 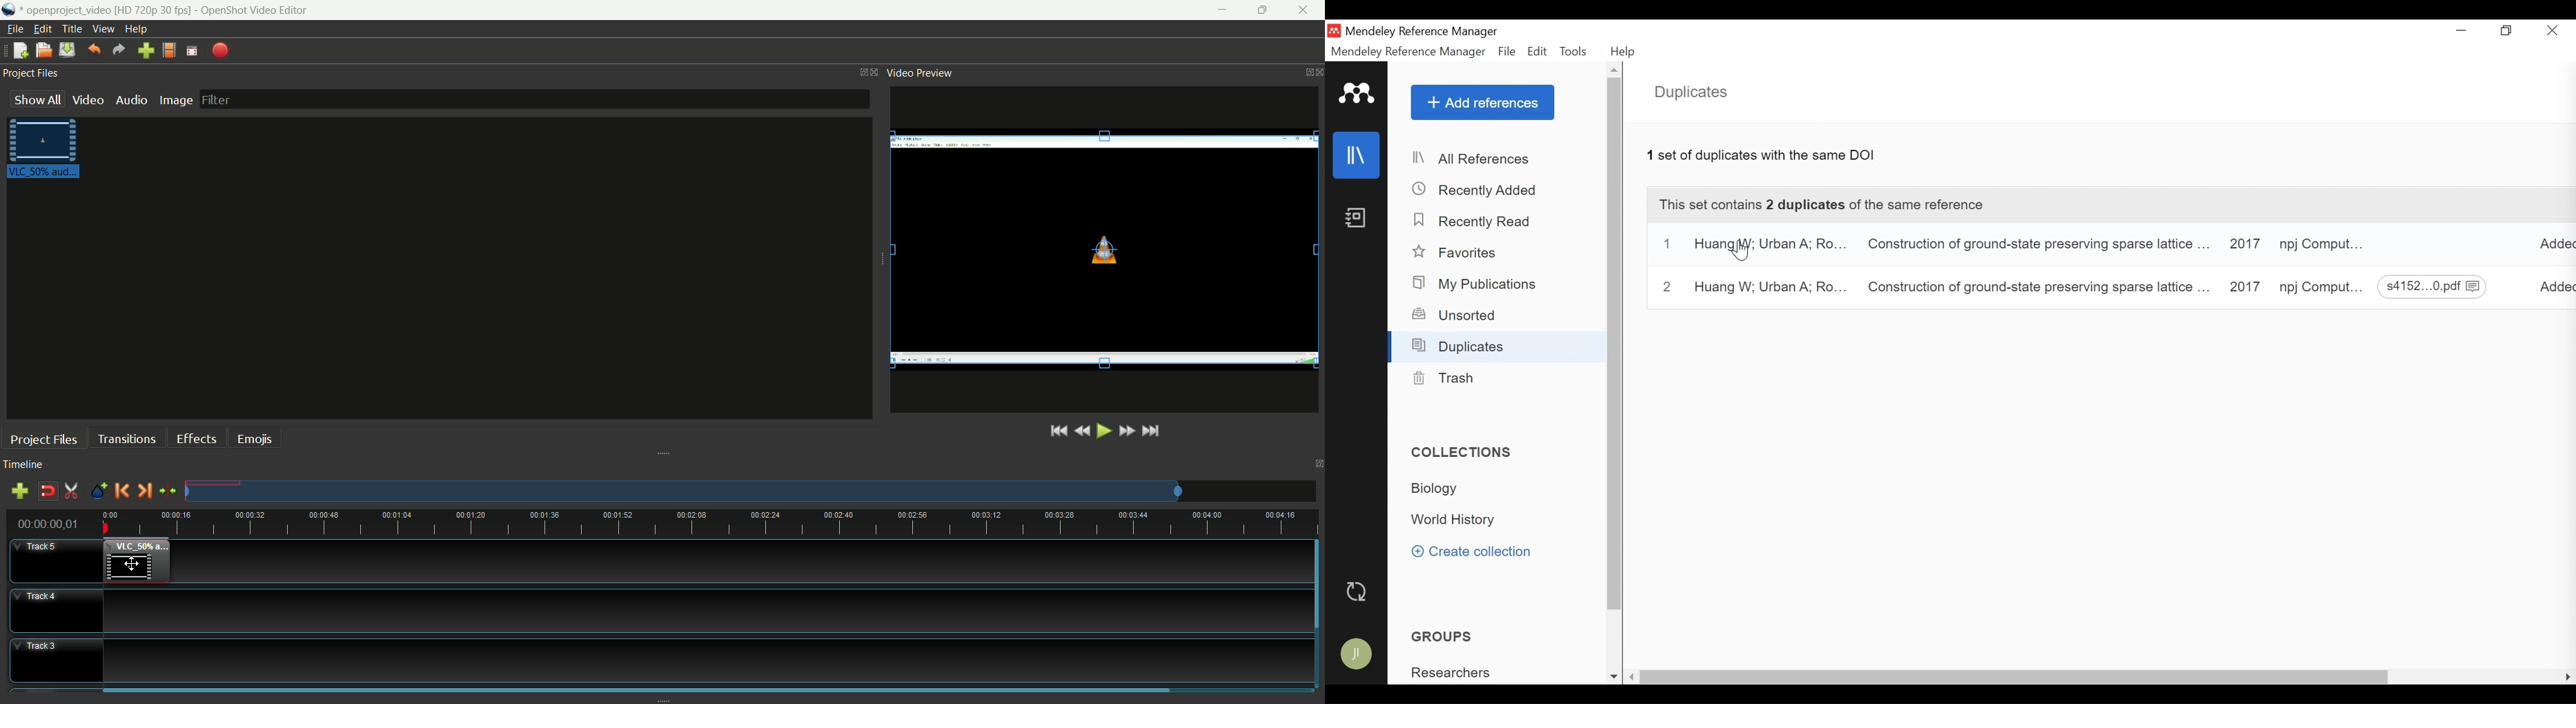 I want to click on Vertical Scroll bar, so click(x=1615, y=347).